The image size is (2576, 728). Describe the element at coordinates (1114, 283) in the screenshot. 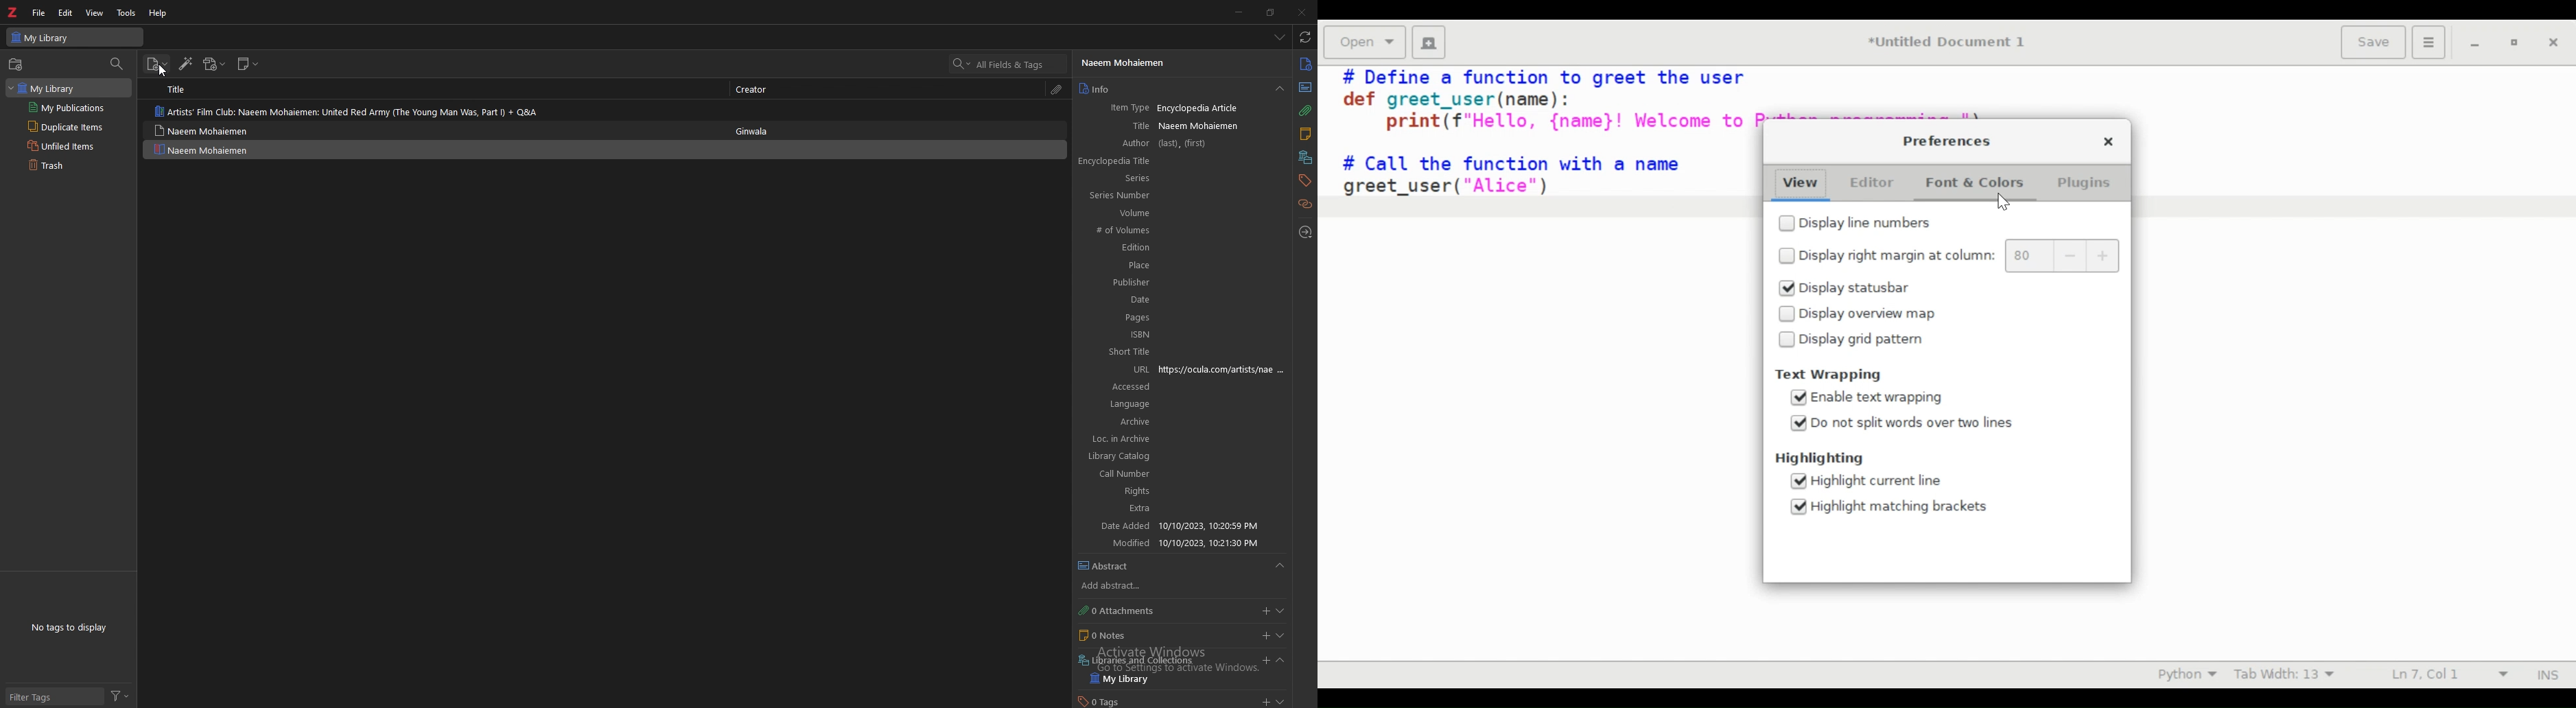

I see `publisher` at that location.